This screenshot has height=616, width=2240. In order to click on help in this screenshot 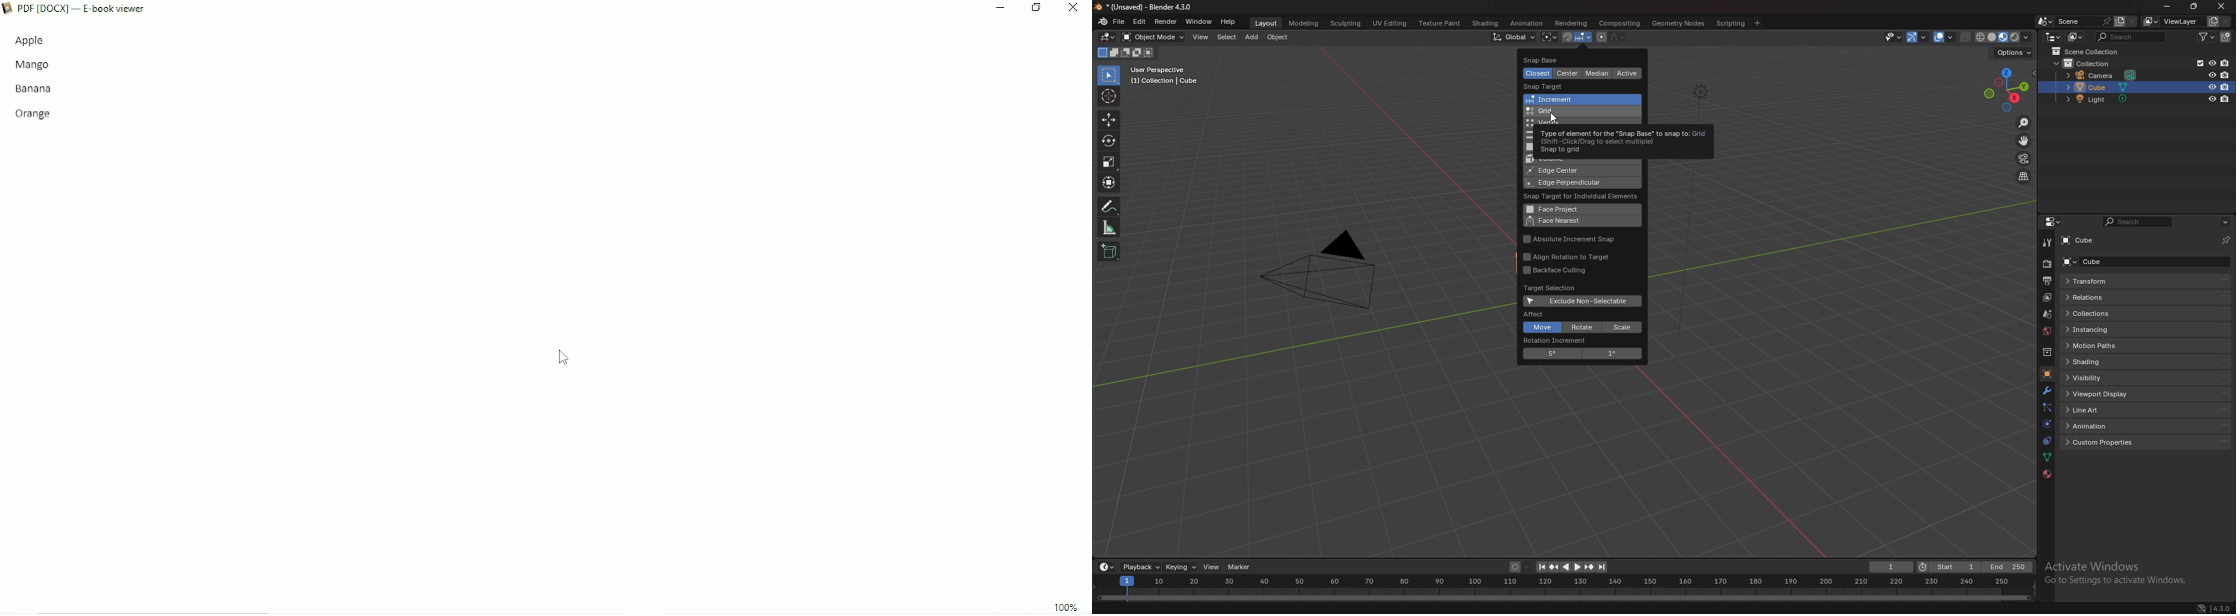, I will do `click(1229, 21)`.